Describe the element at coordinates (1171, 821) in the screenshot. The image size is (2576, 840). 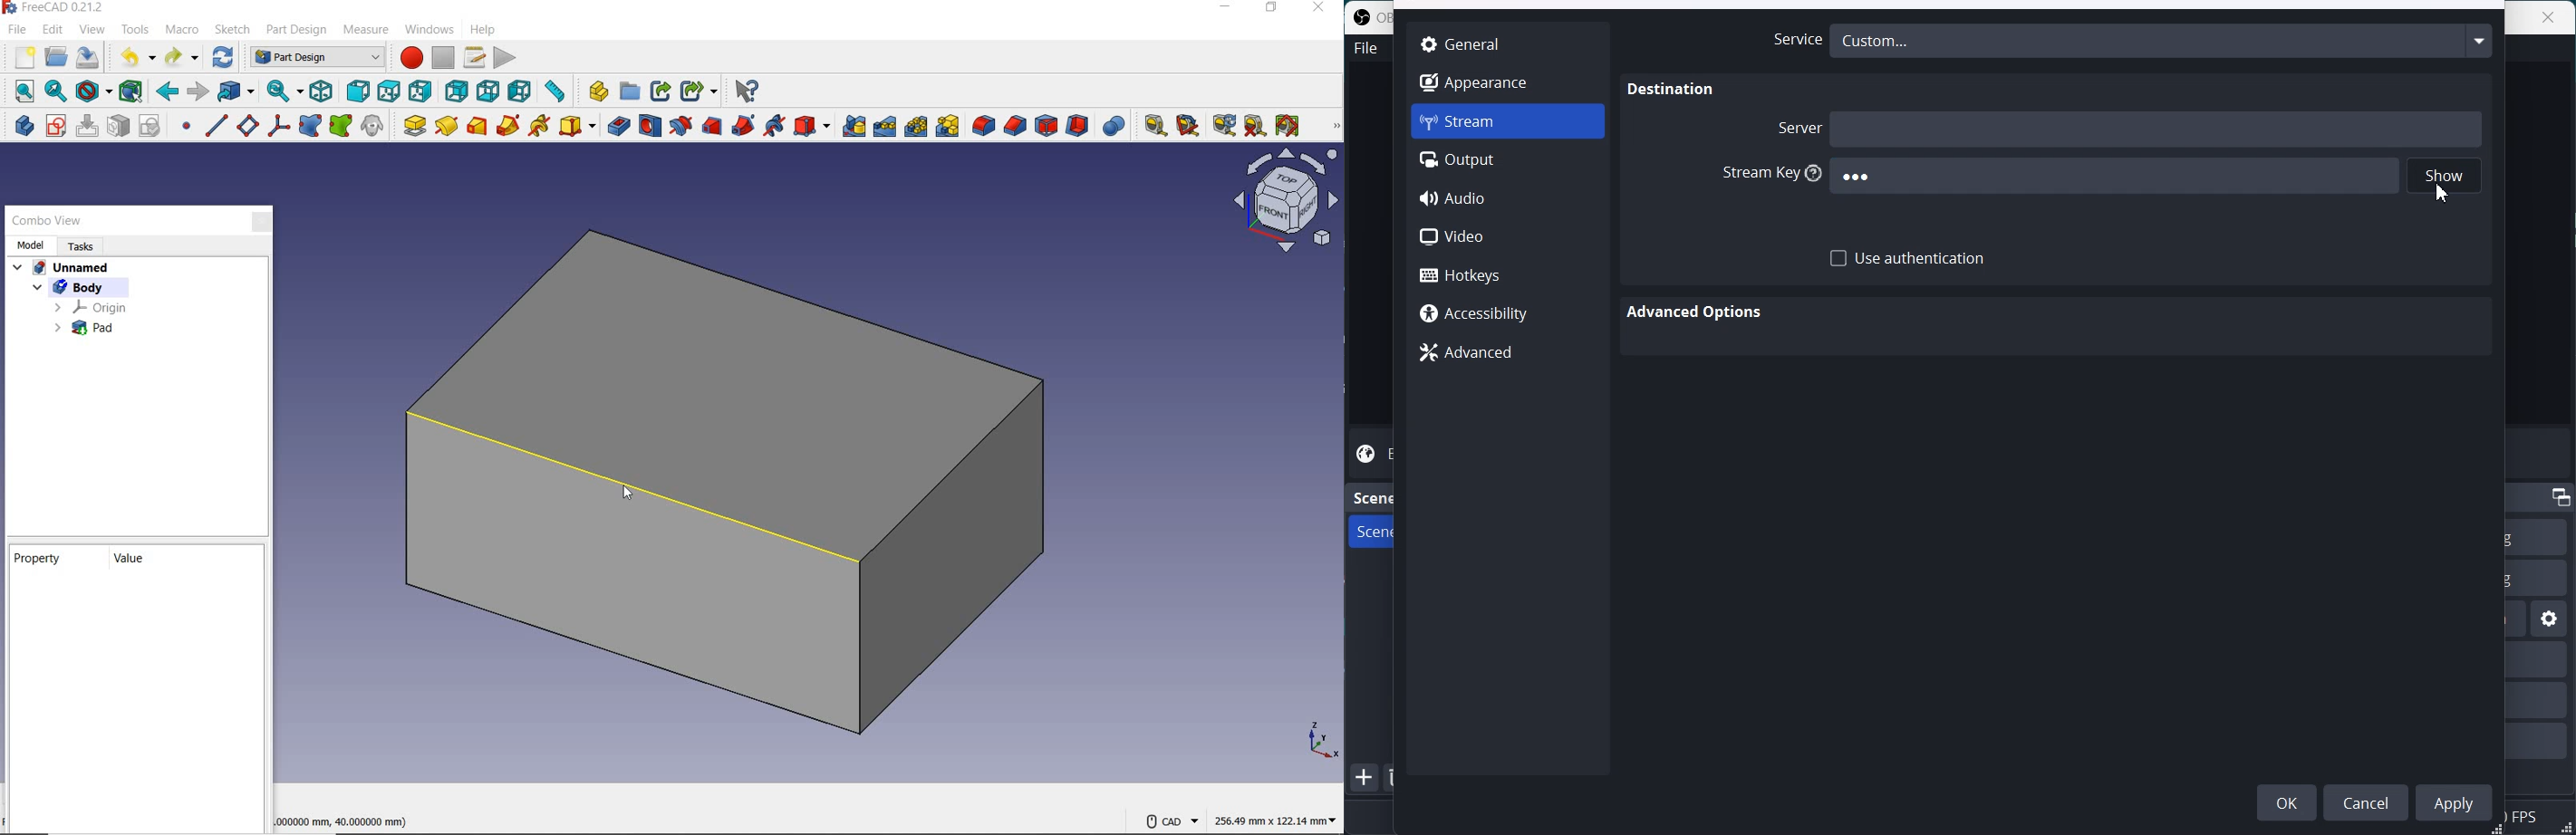
I see `CAD` at that location.